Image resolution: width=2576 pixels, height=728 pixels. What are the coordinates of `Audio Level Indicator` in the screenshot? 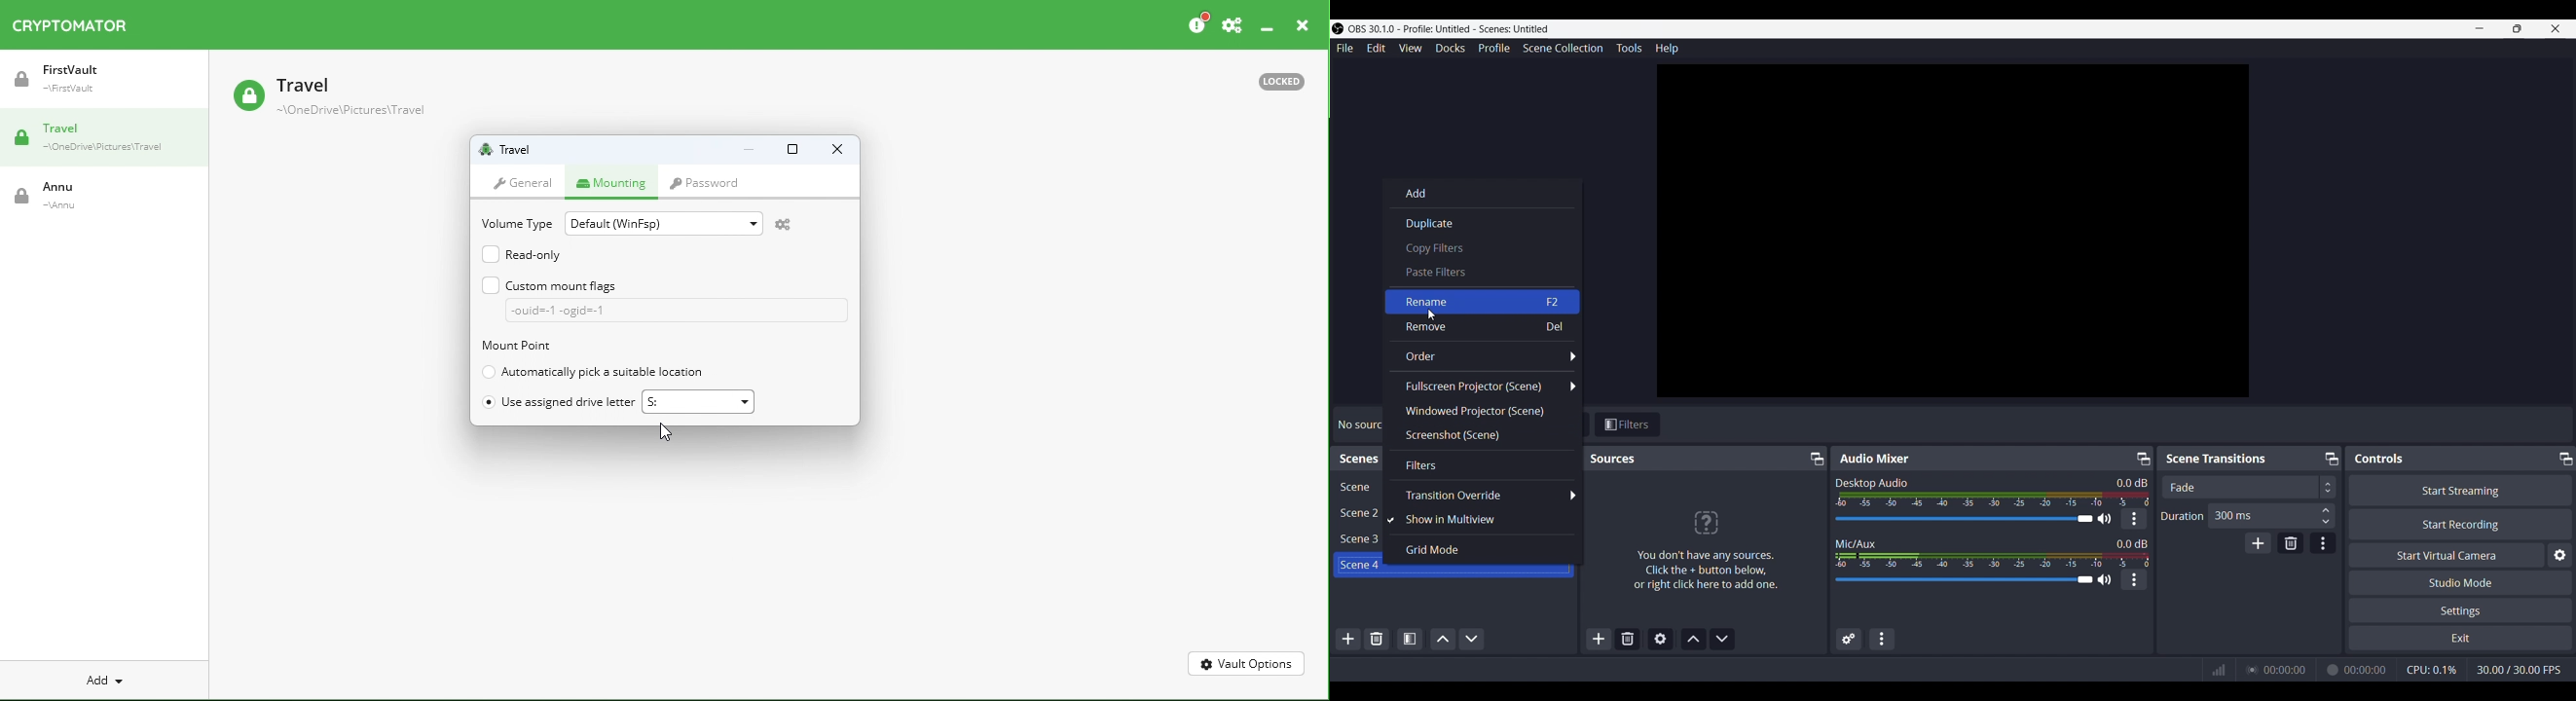 It's located at (2132, 543).